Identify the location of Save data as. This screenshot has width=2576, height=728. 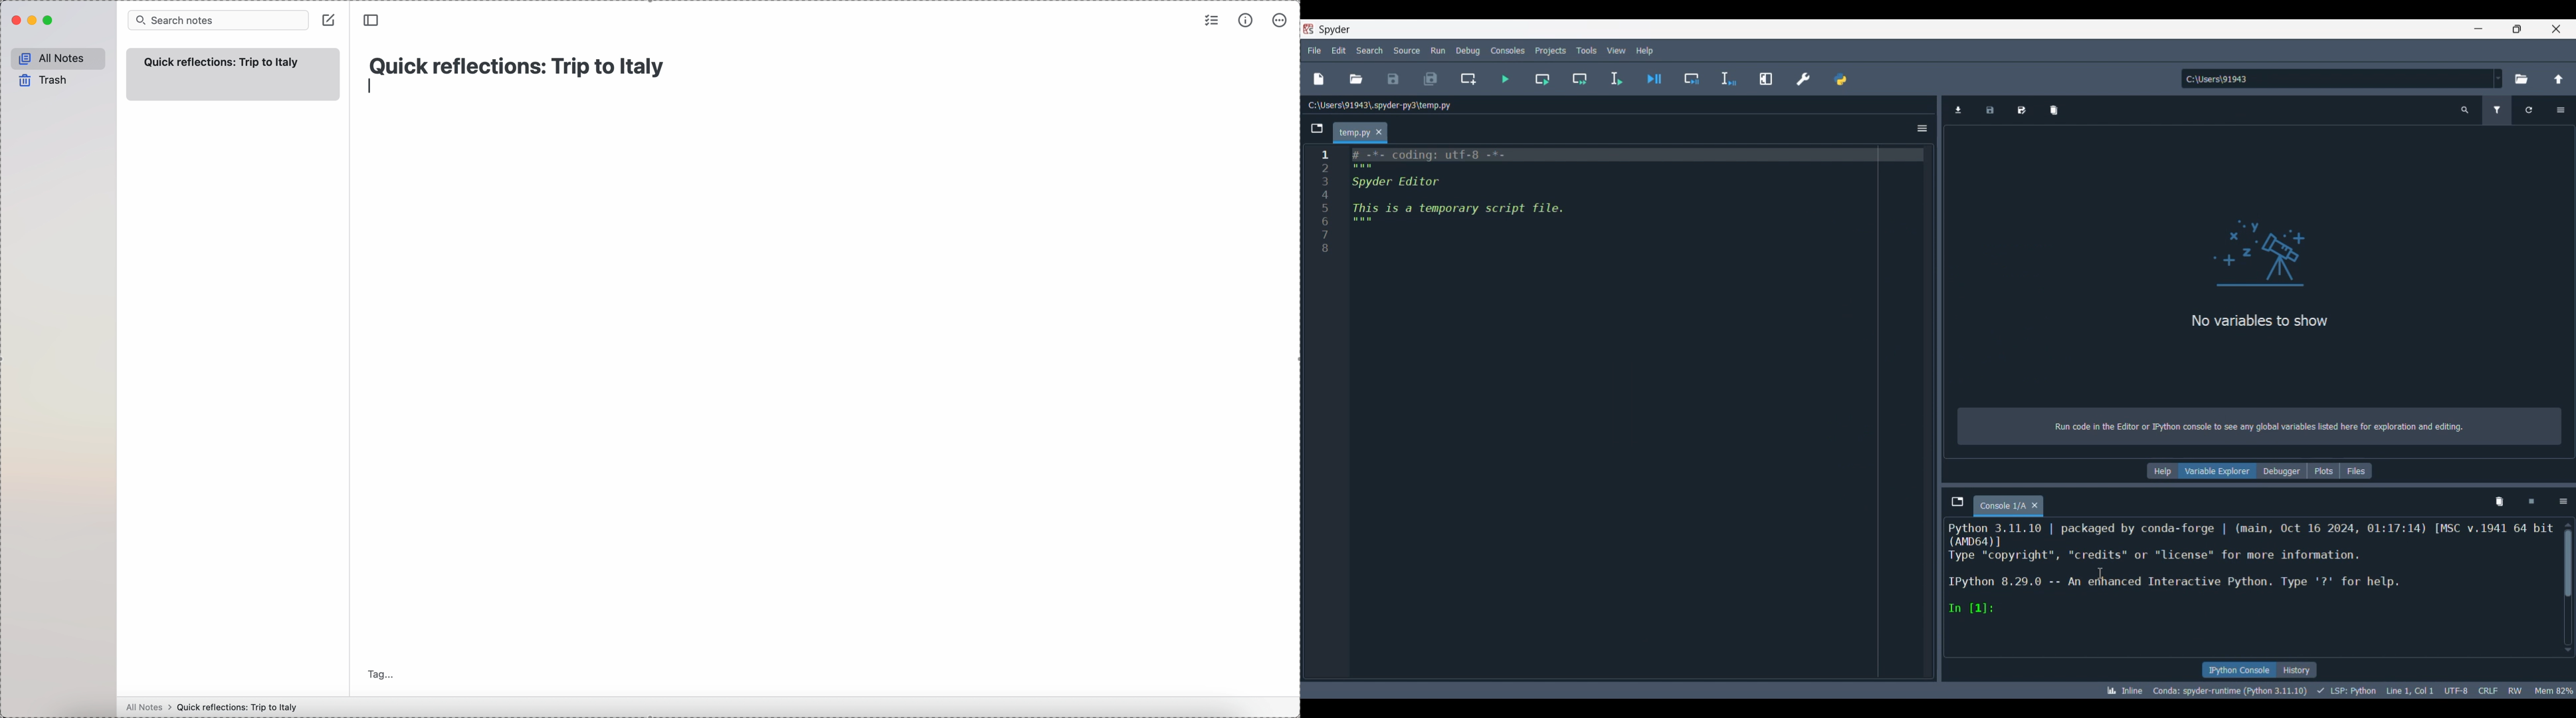
(2021, 110).